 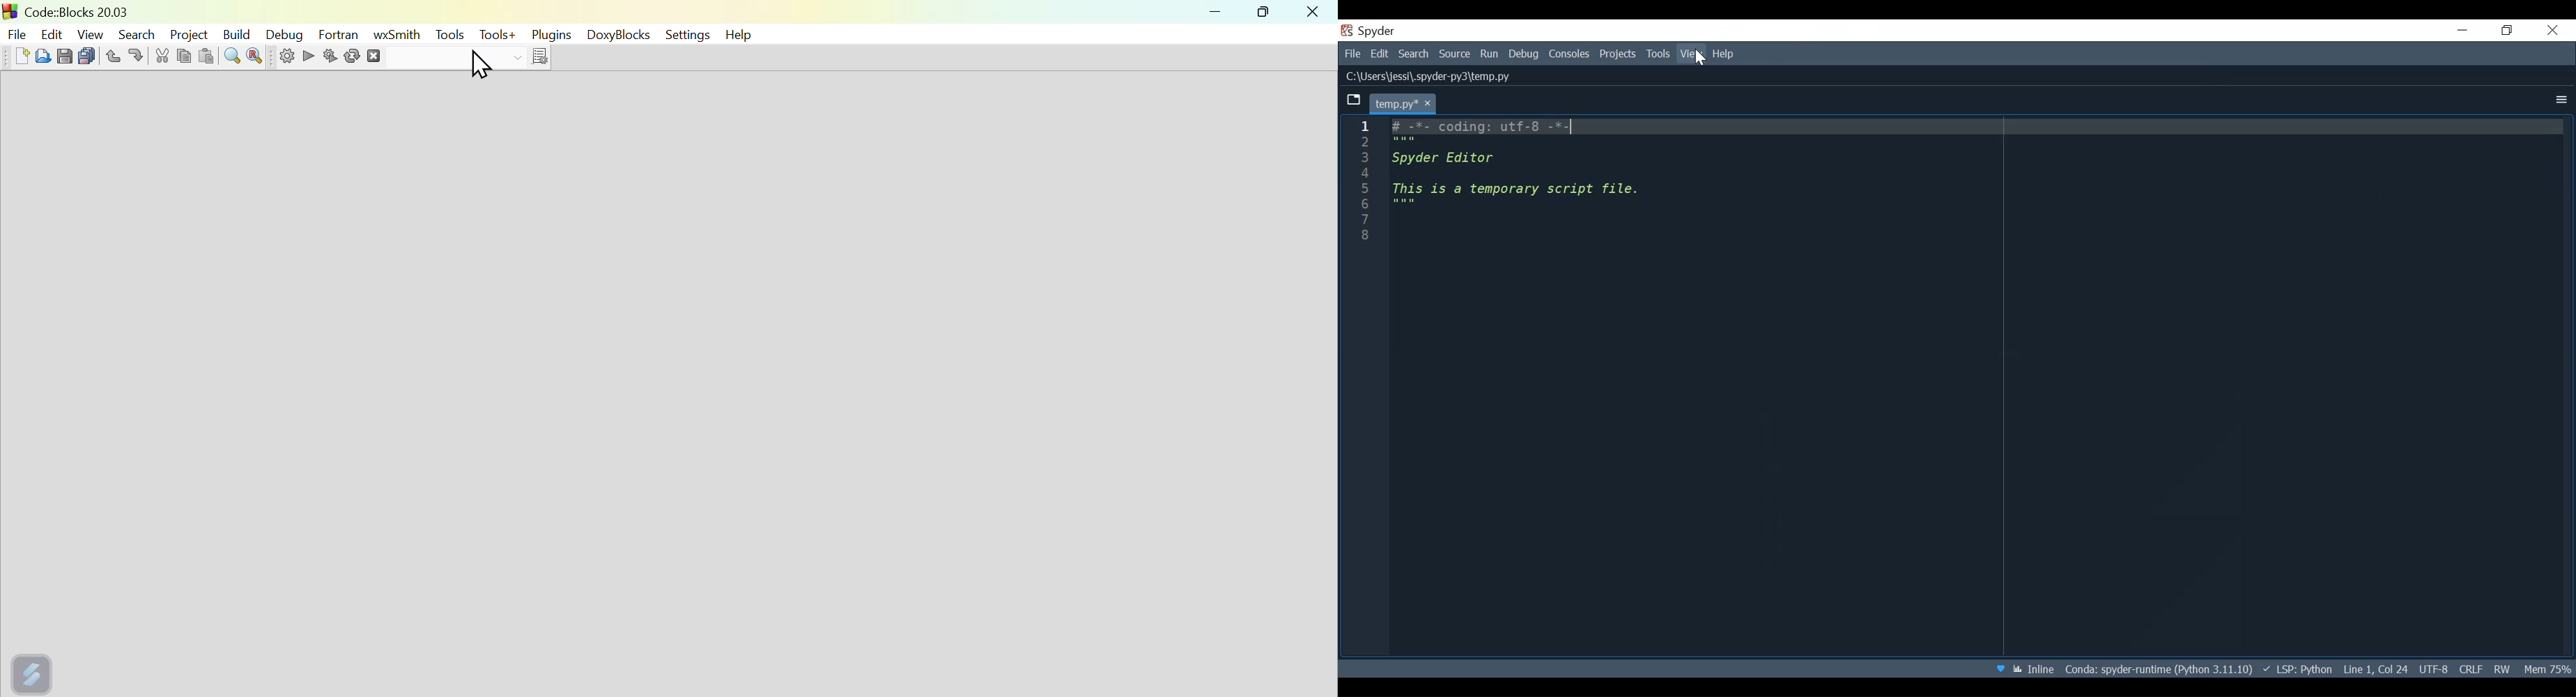 I want to click on File Encoding, so click(x=2433, y=669).